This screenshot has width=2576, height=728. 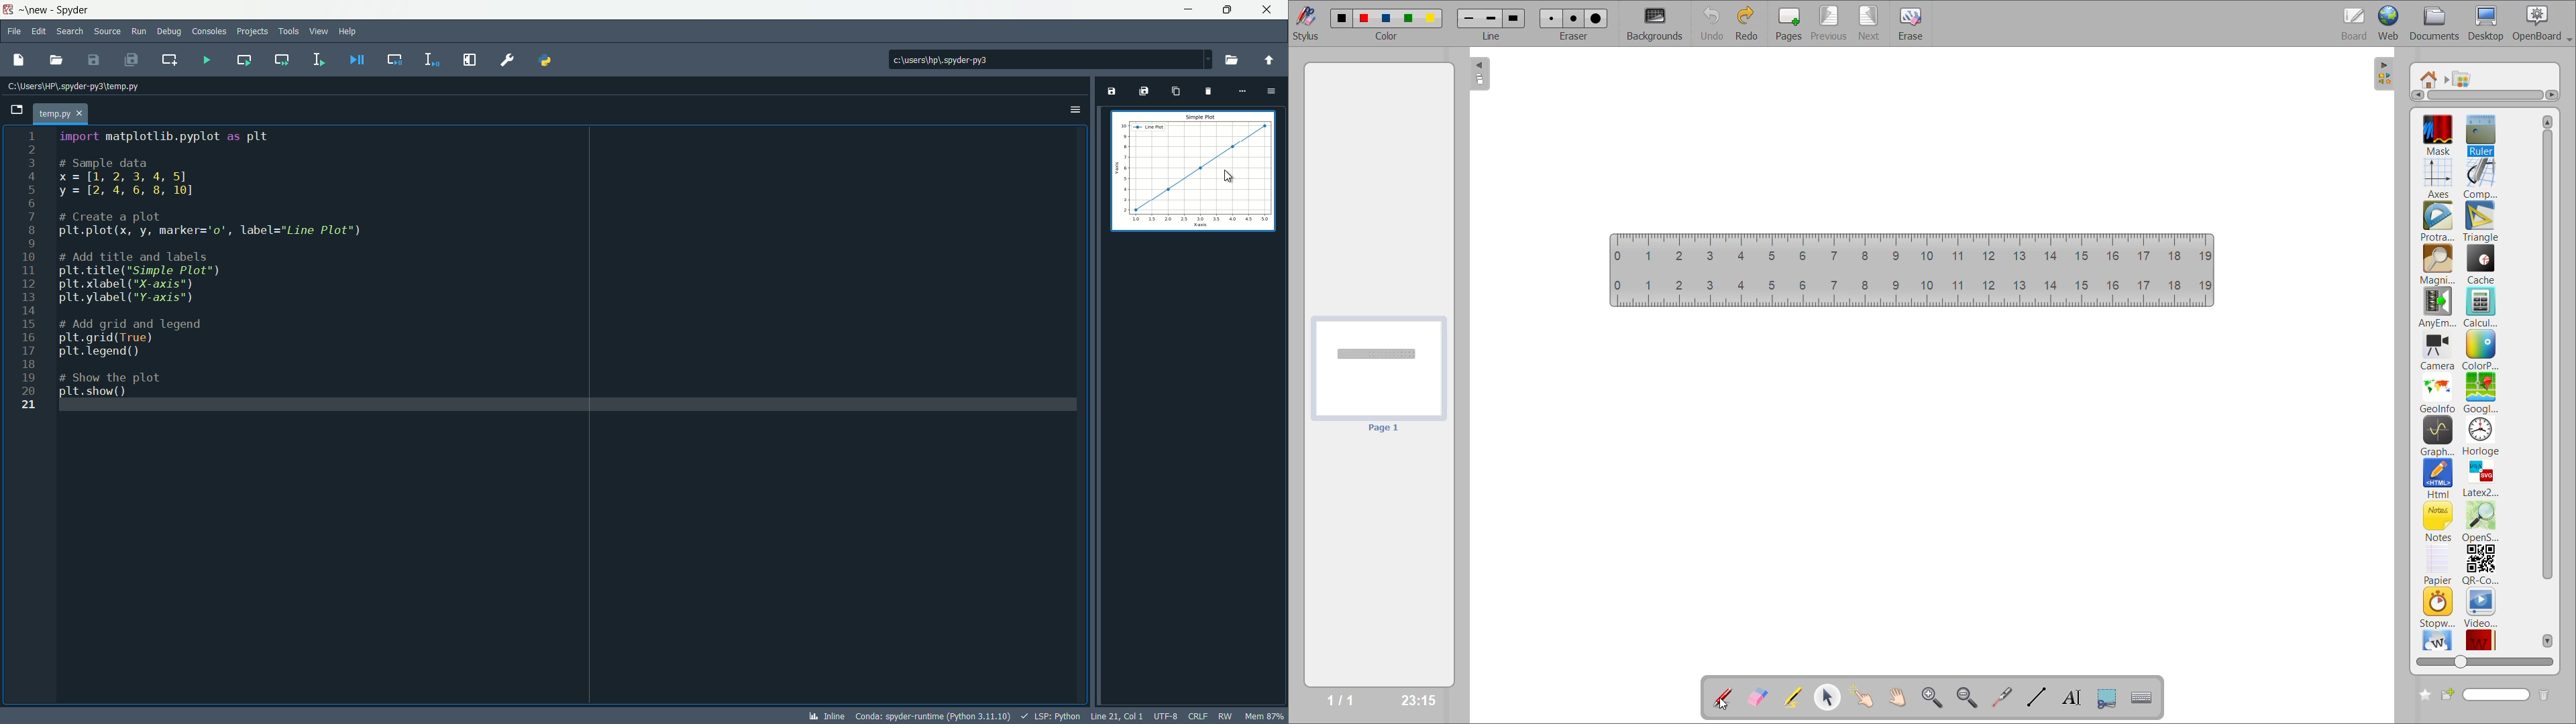 What do you see at coordinates (240, 59) in the screenshot?
I see `run current cell` at bounding box center [240, 59].